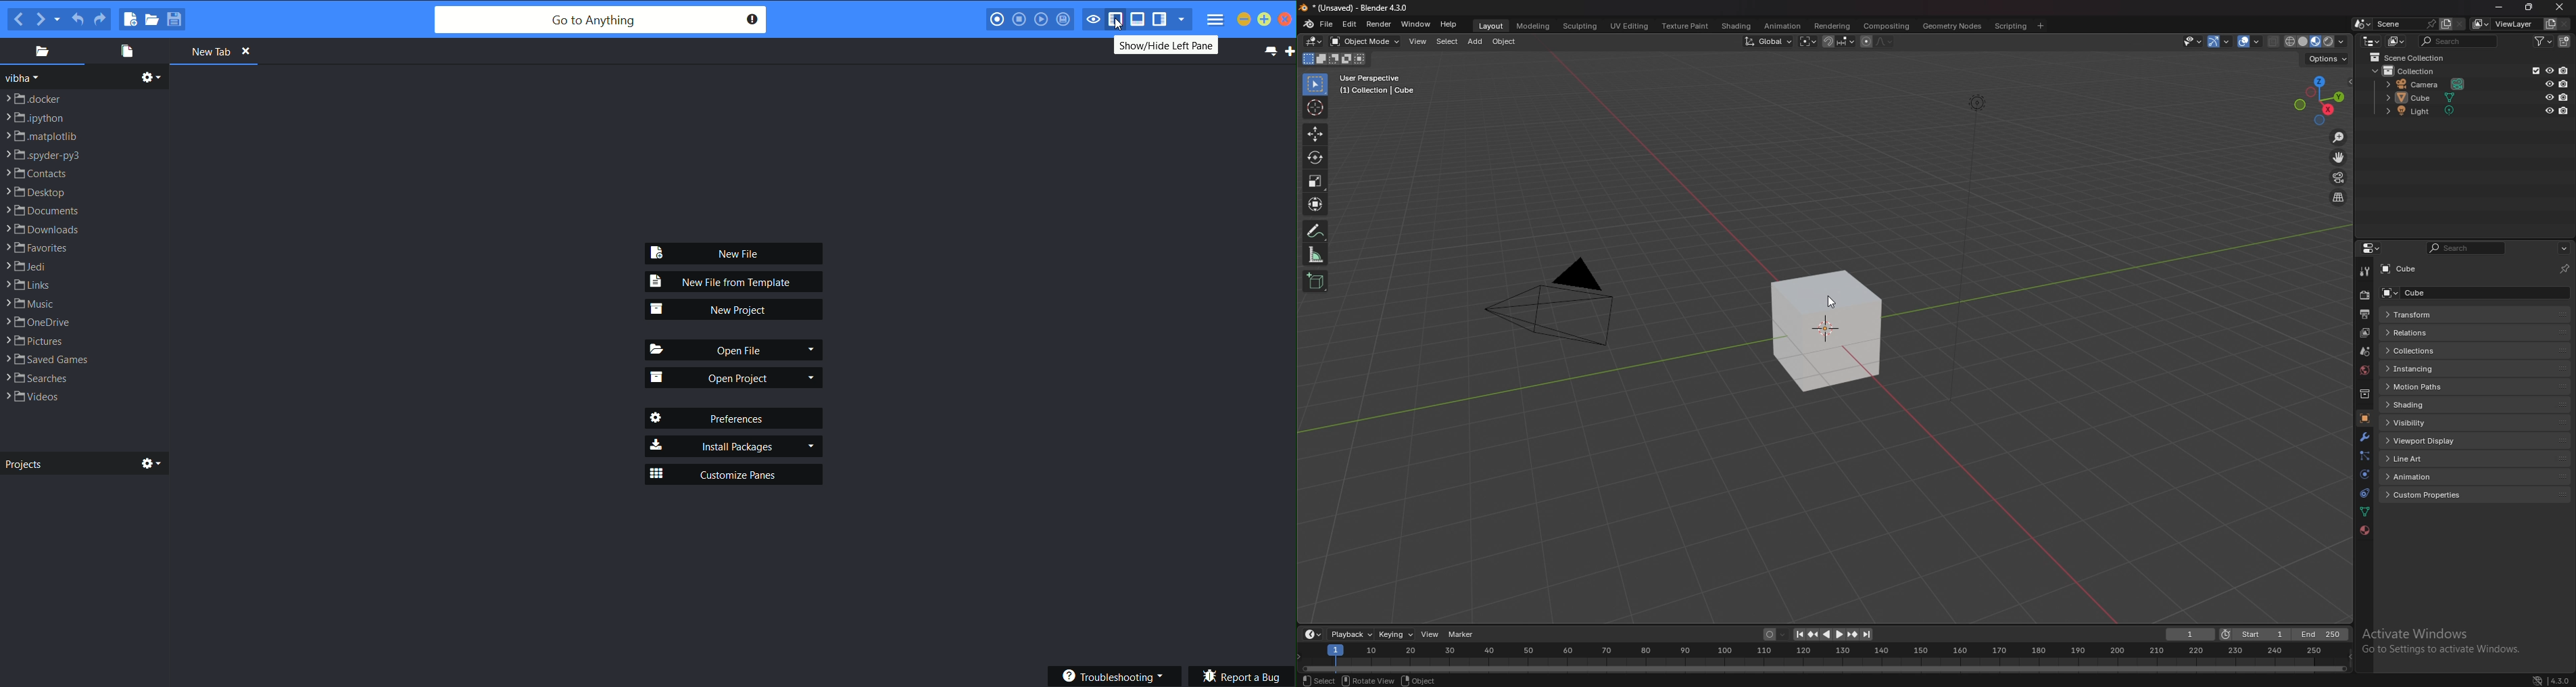  Describe the element at coordinates (1446, 41) in the screenshot. I see `select` at that location.